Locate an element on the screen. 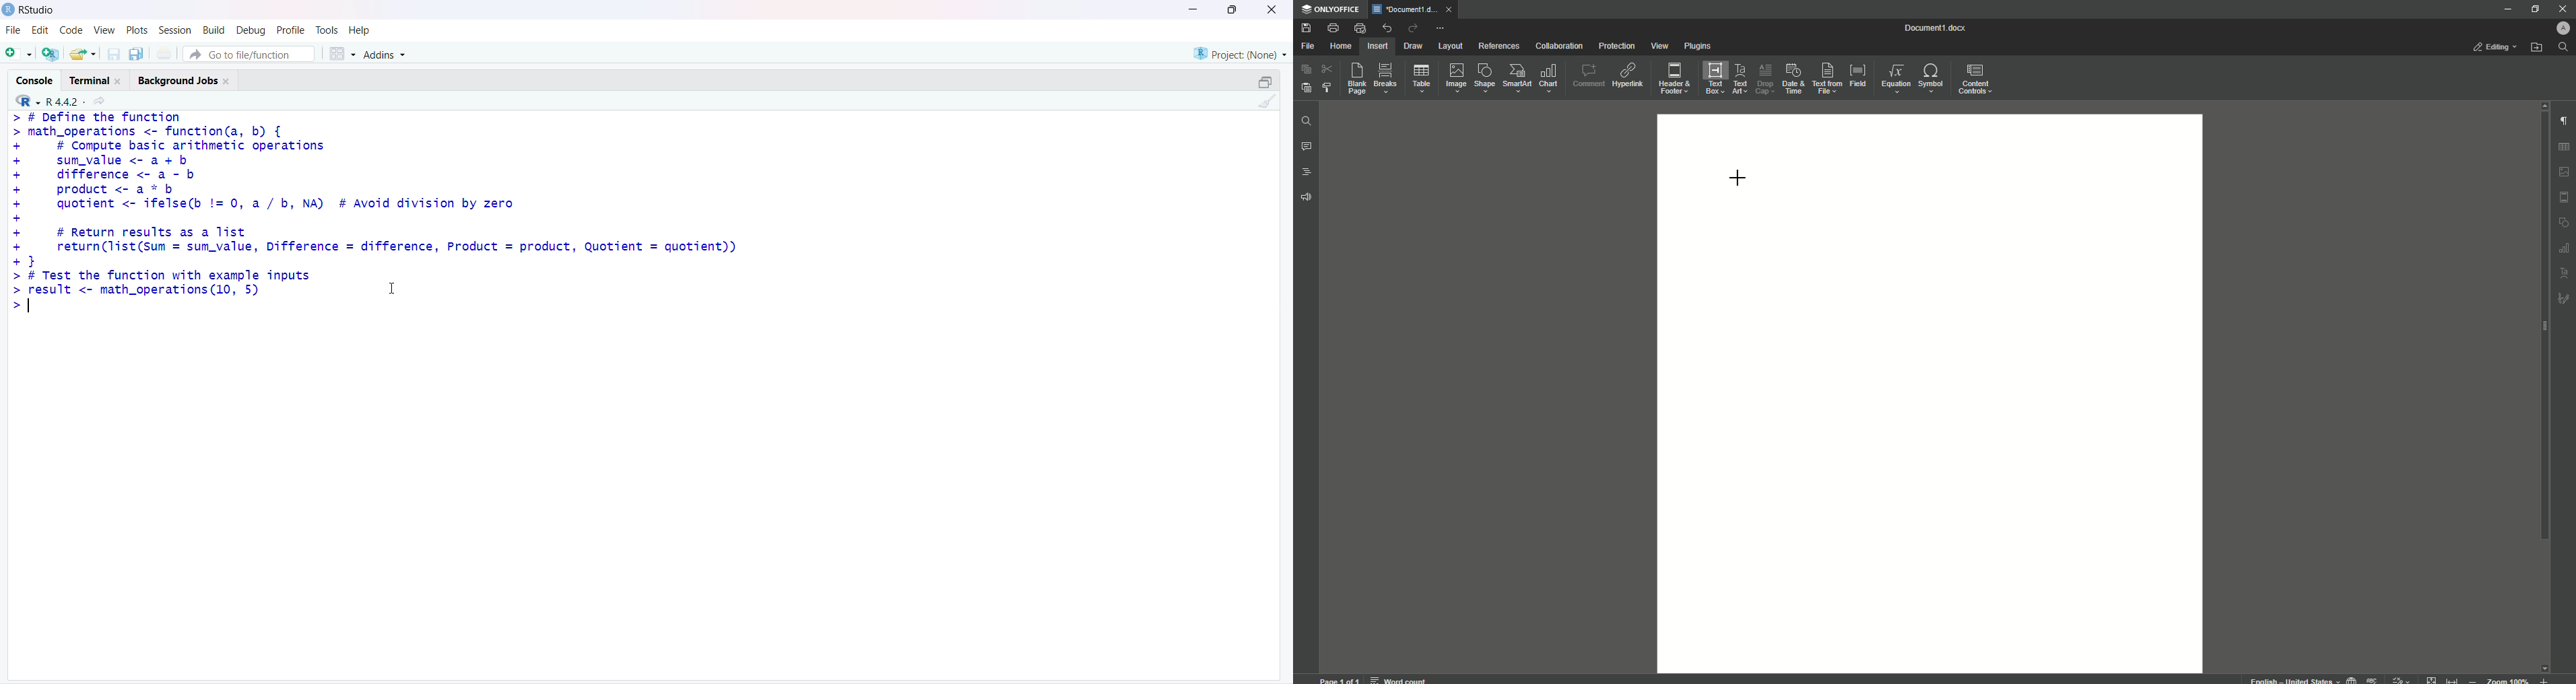   Paragraph Settings is located at coordinates (2563, 120).